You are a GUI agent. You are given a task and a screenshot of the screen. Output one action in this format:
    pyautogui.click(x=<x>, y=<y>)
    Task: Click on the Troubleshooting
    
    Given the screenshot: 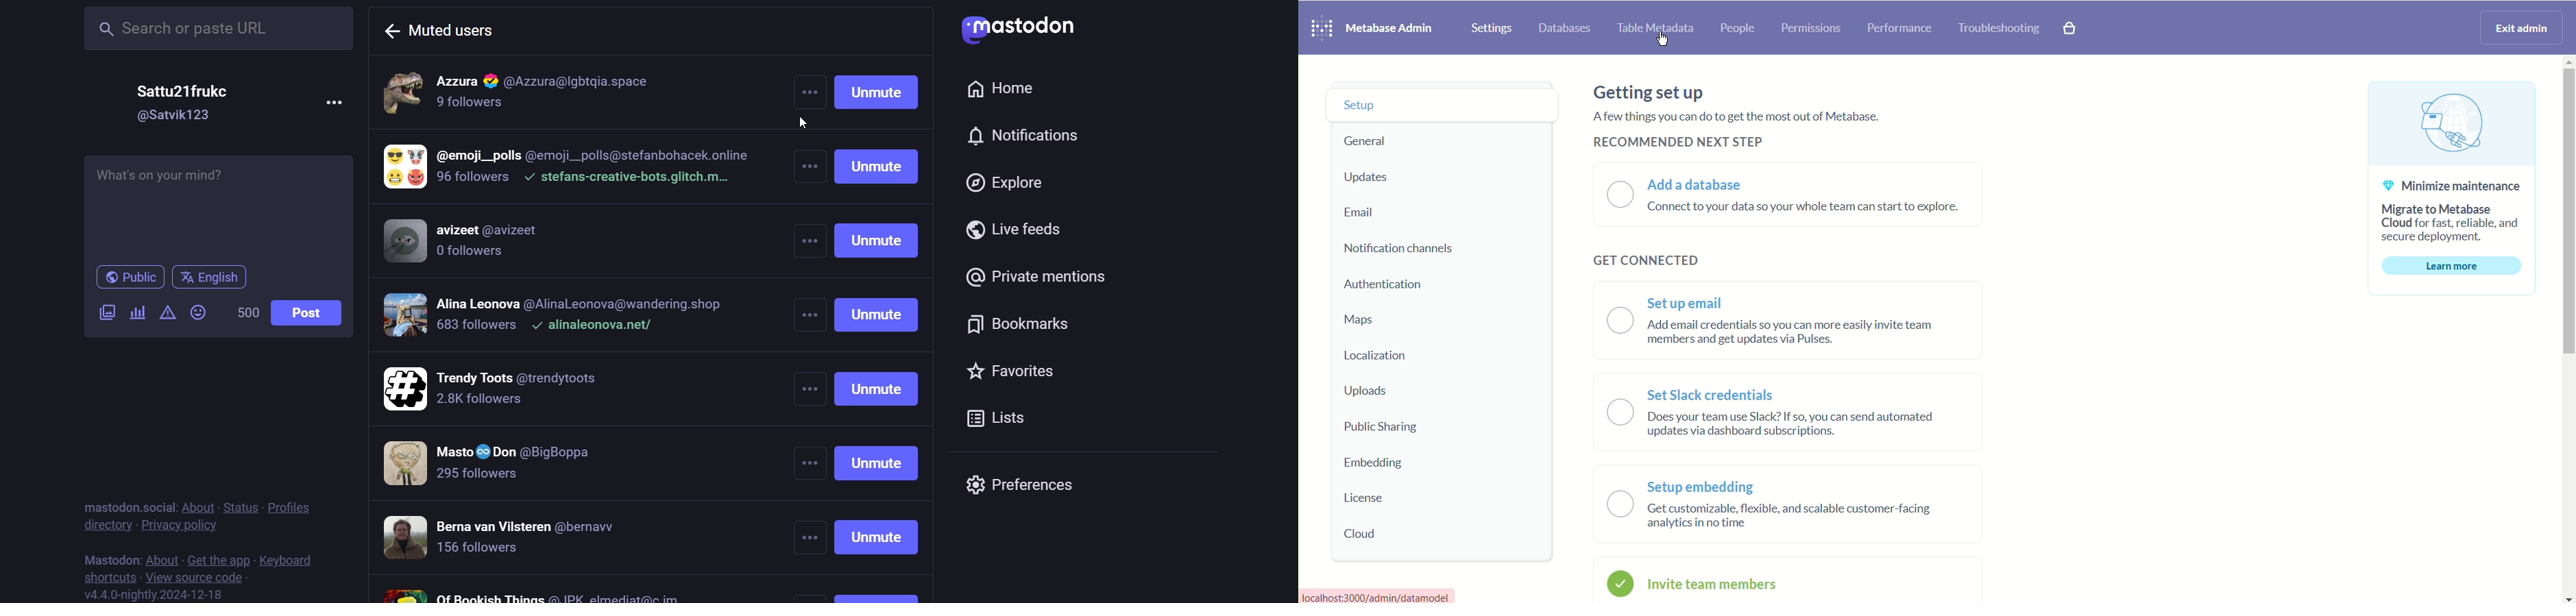 What is the action you would take?
    pyautogui.click(x=1999, y=27)
    